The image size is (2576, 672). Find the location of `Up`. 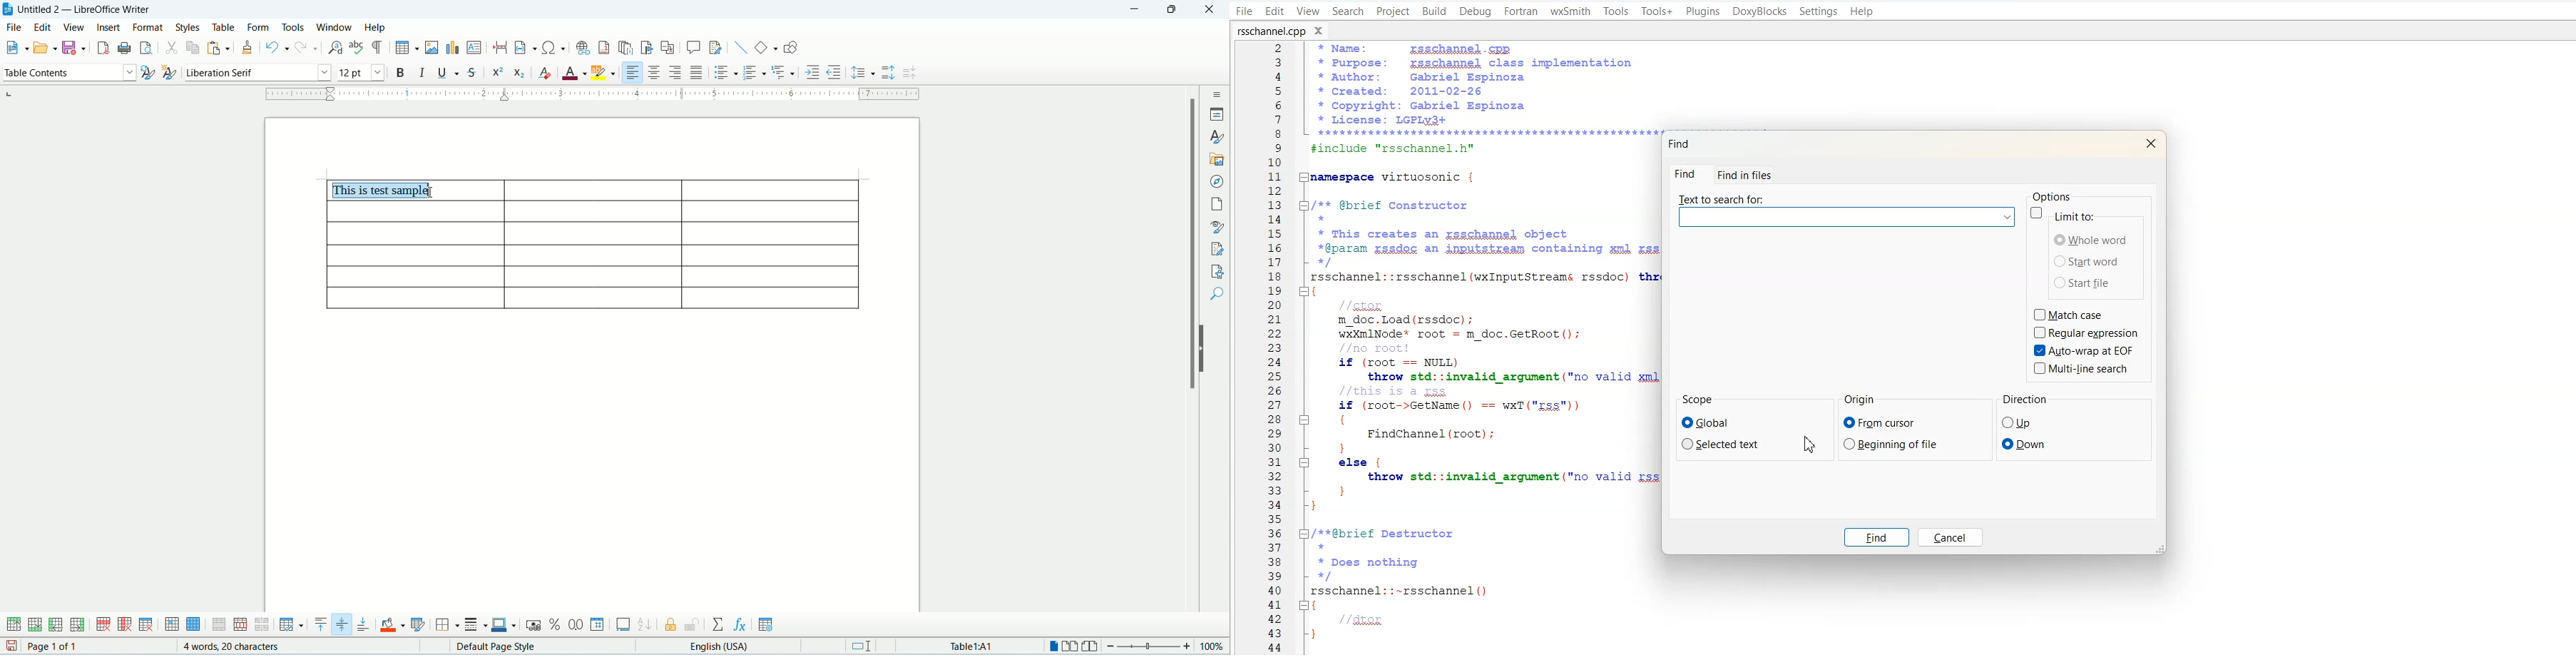

Up is located at coordinates (2017, 422).